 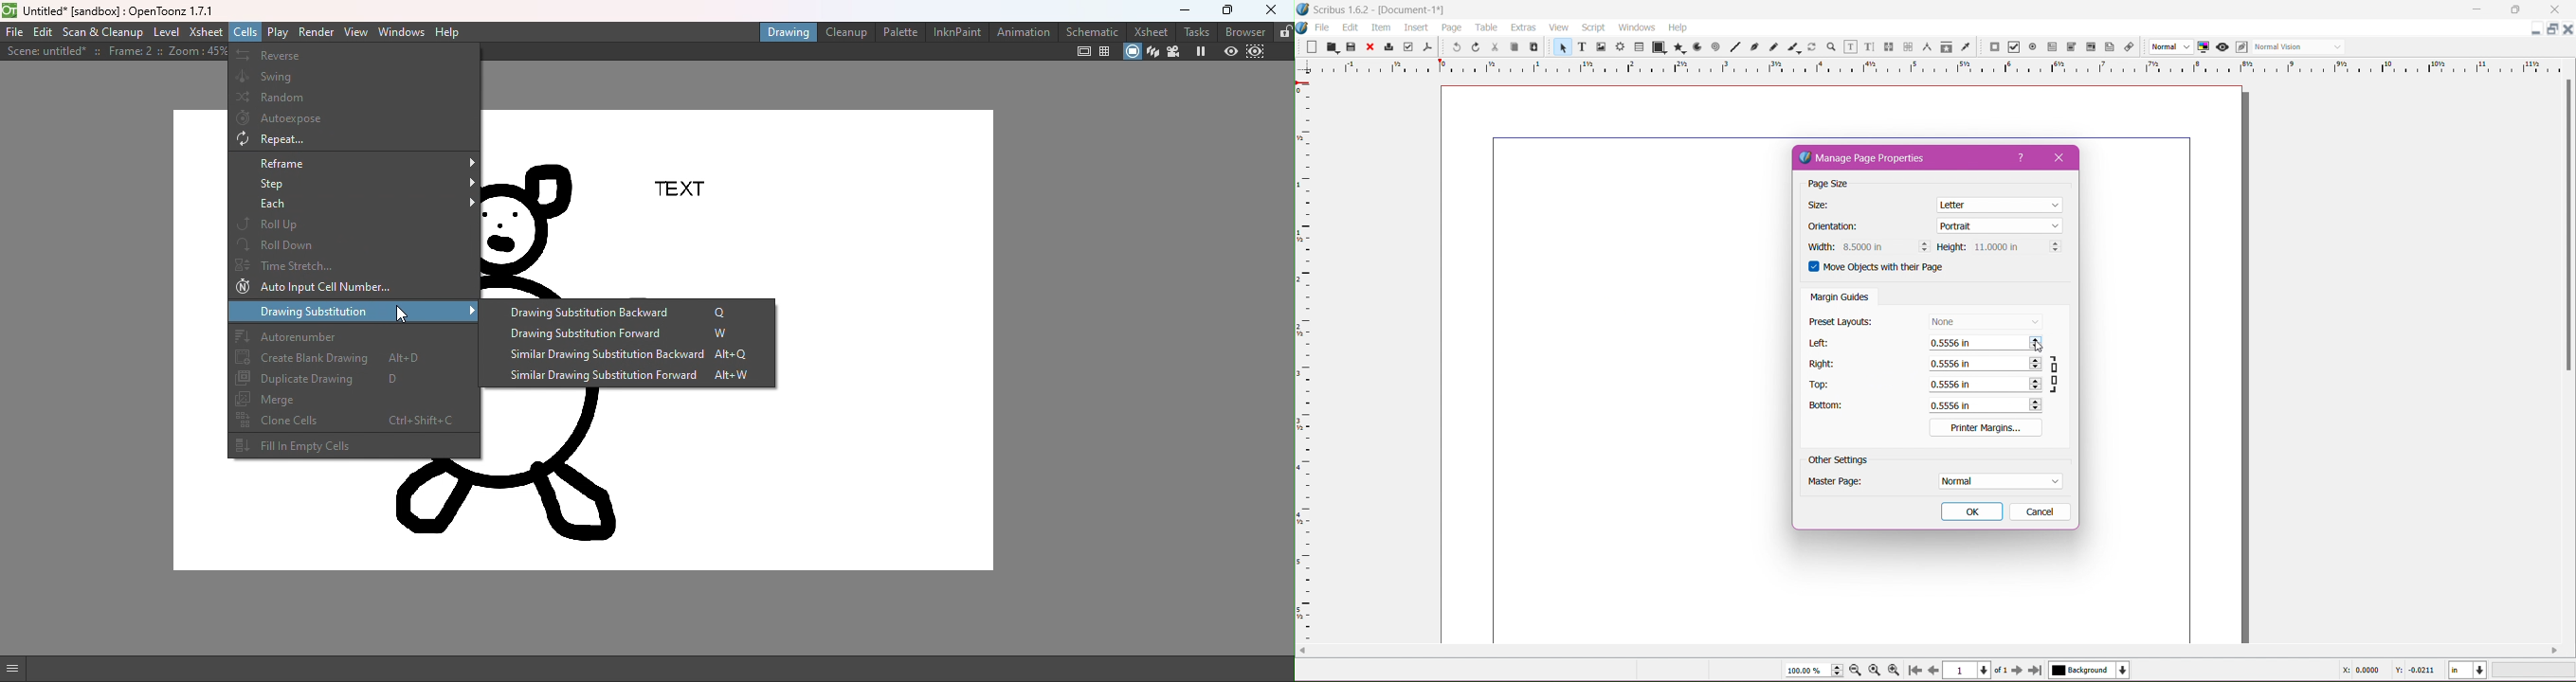 I want to click on Level, so click(x=166, y=32).